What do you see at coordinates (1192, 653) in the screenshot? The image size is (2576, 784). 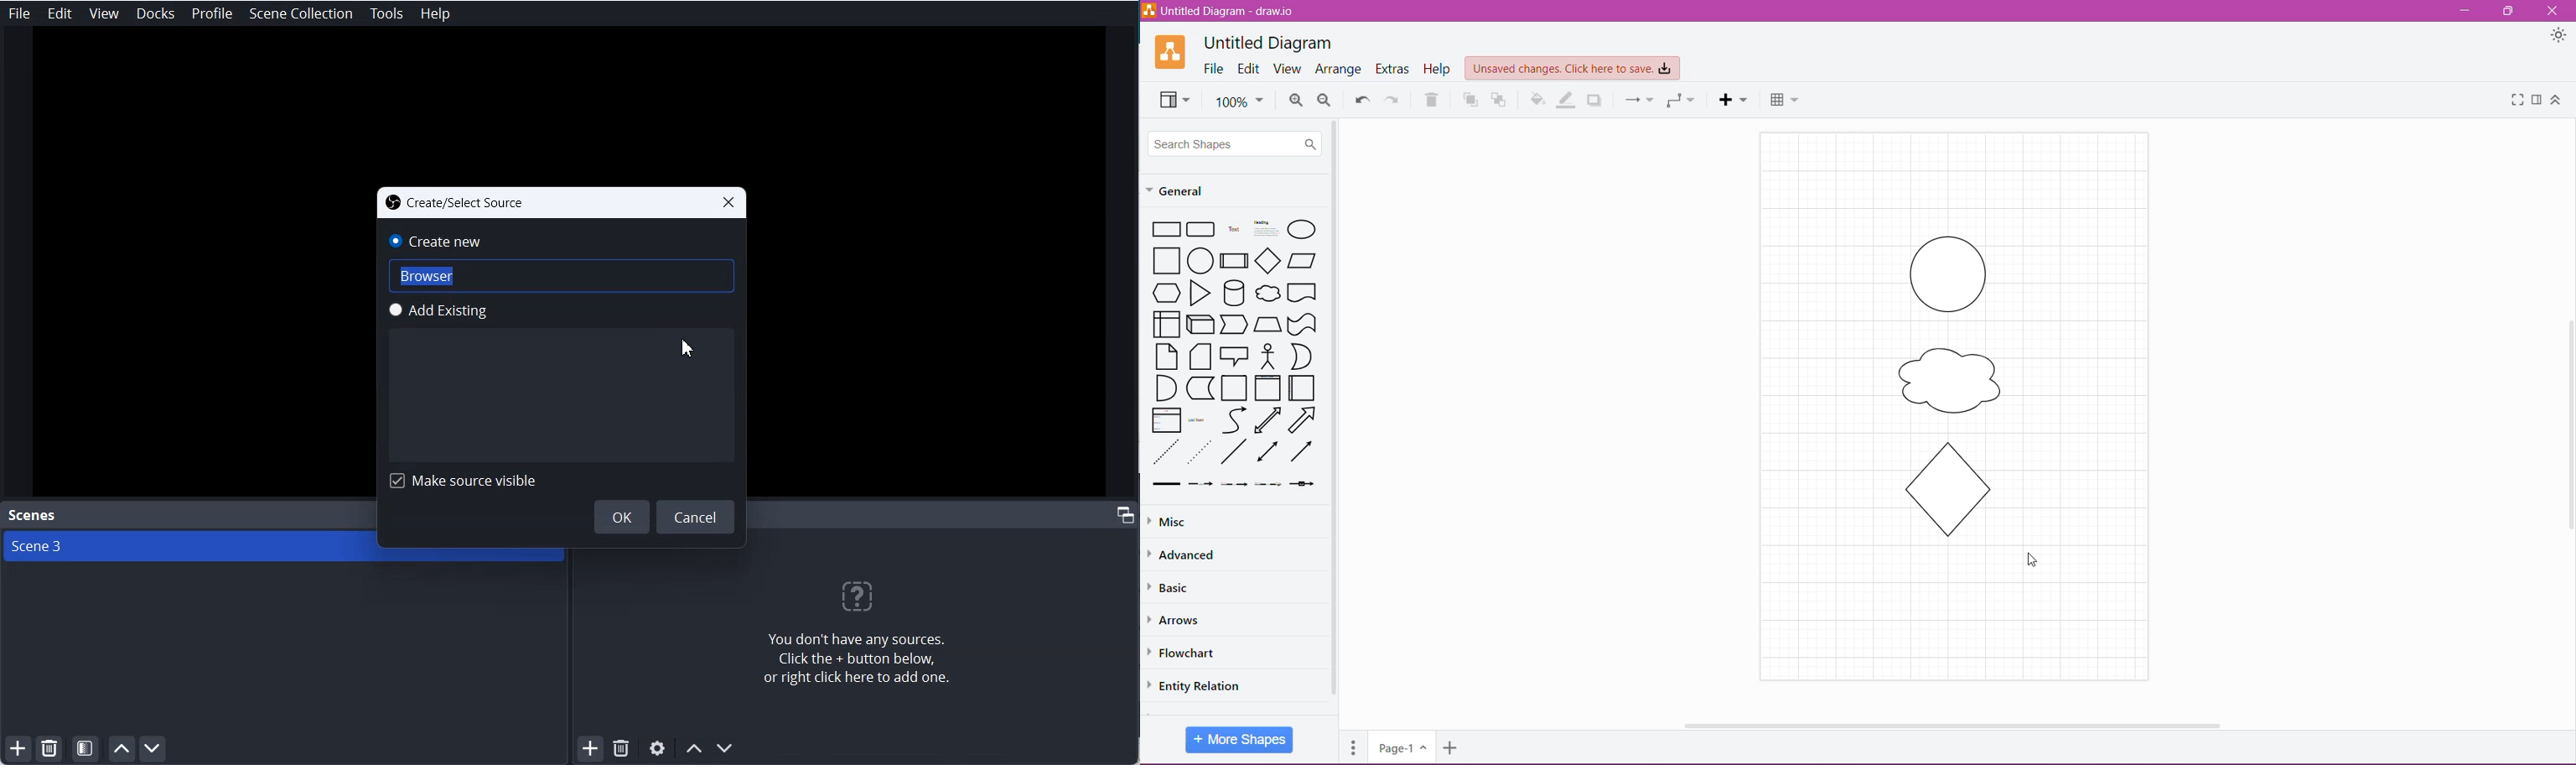 I see `Flowchart` at bounding box center [1192, 653].